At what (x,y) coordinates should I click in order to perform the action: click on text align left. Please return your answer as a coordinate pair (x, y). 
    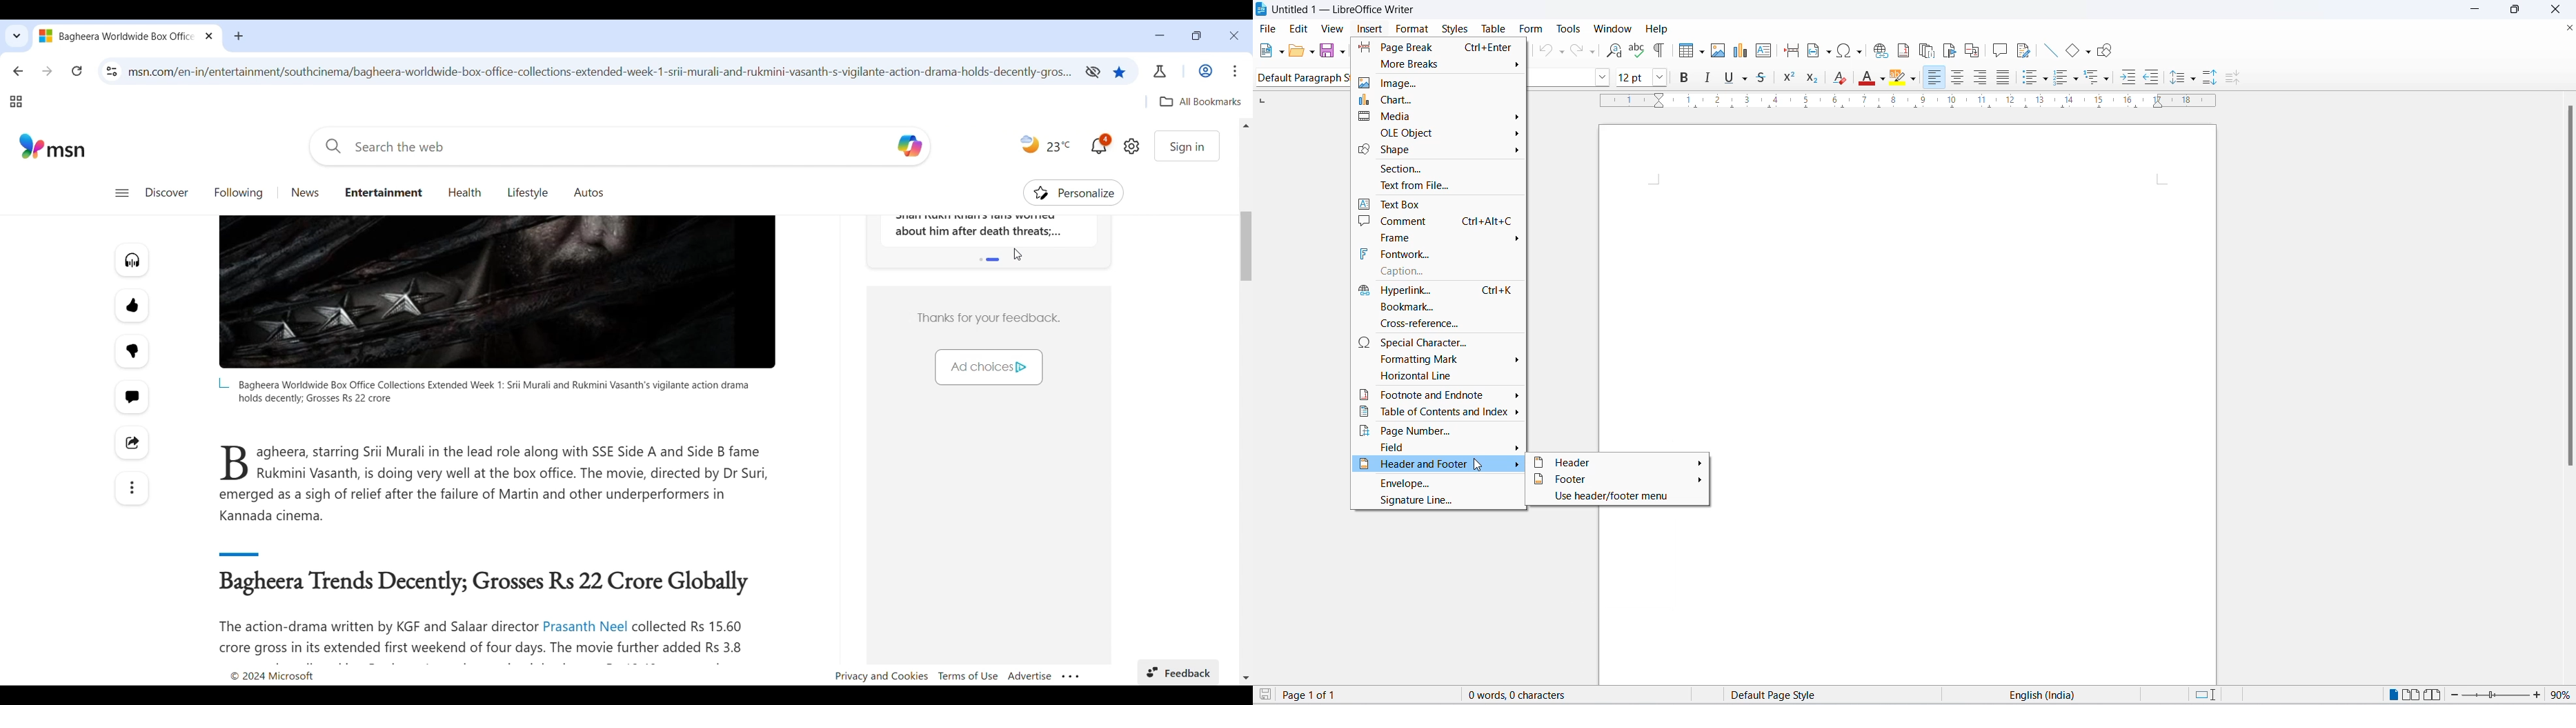
    Looking at the image, I should click on (1936, 77).